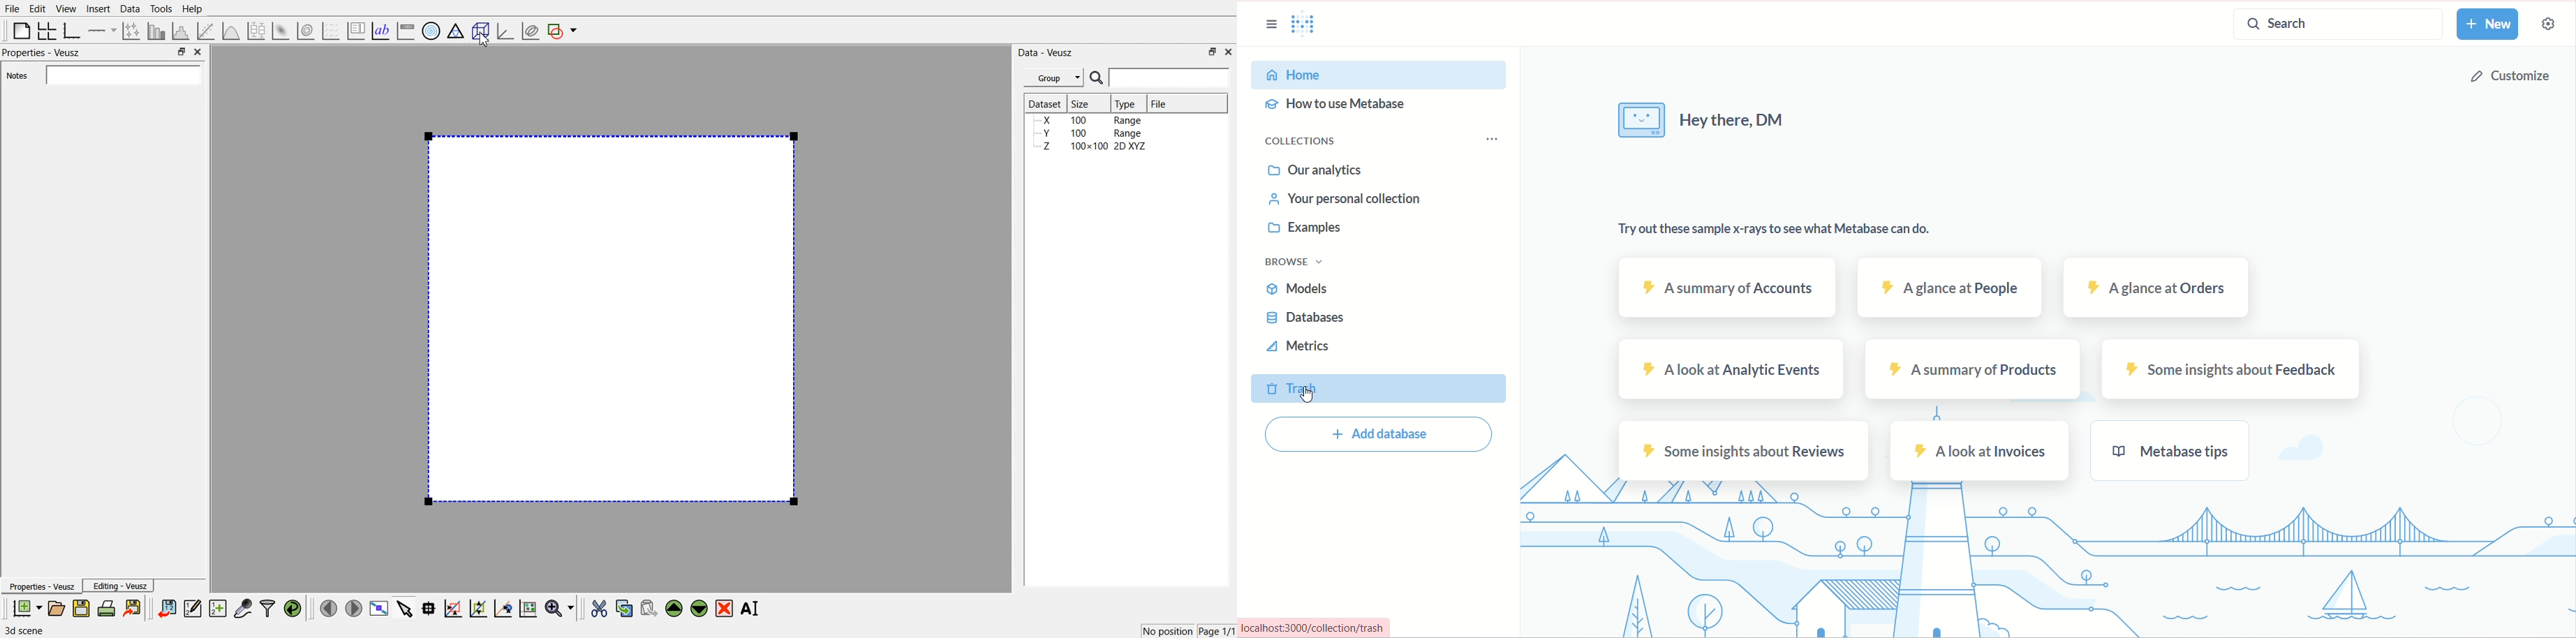 The height and width of the screenshot is (644, 2576). I want to click on Z 100x100 2D XYZ, so click(1092, 146).